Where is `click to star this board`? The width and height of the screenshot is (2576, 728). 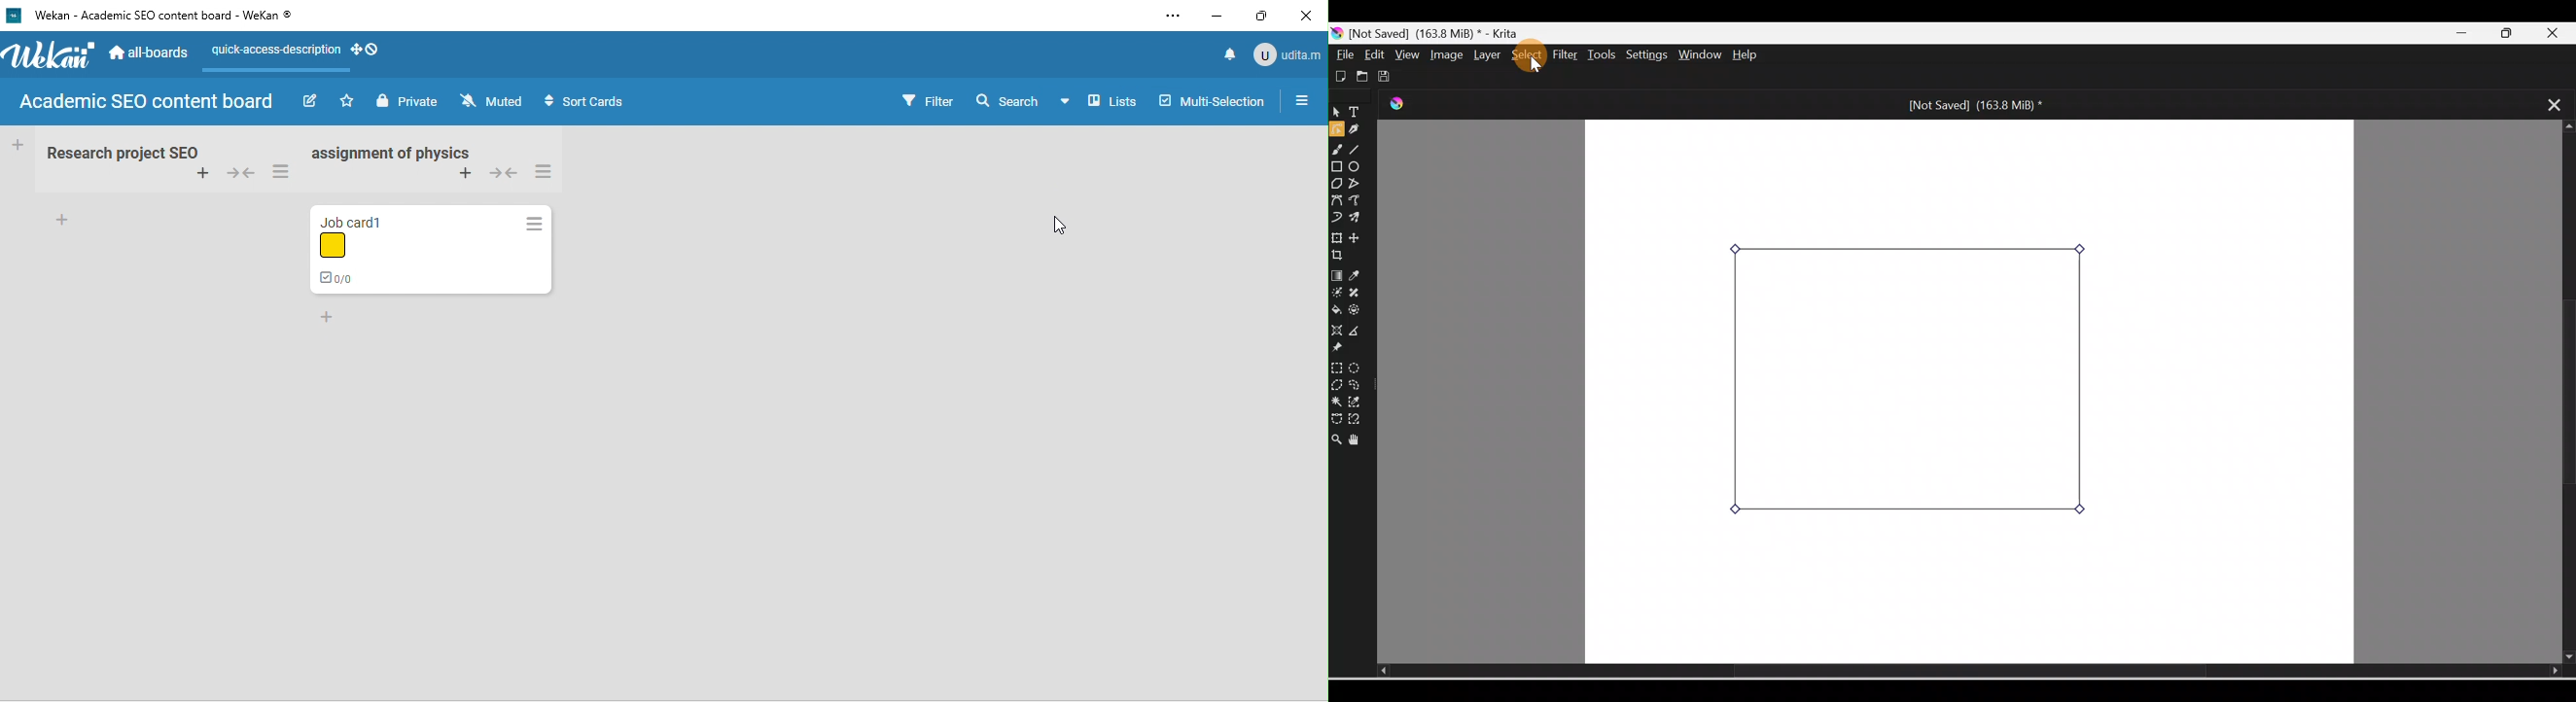
click to star this board is located at coordinates (349, 101).